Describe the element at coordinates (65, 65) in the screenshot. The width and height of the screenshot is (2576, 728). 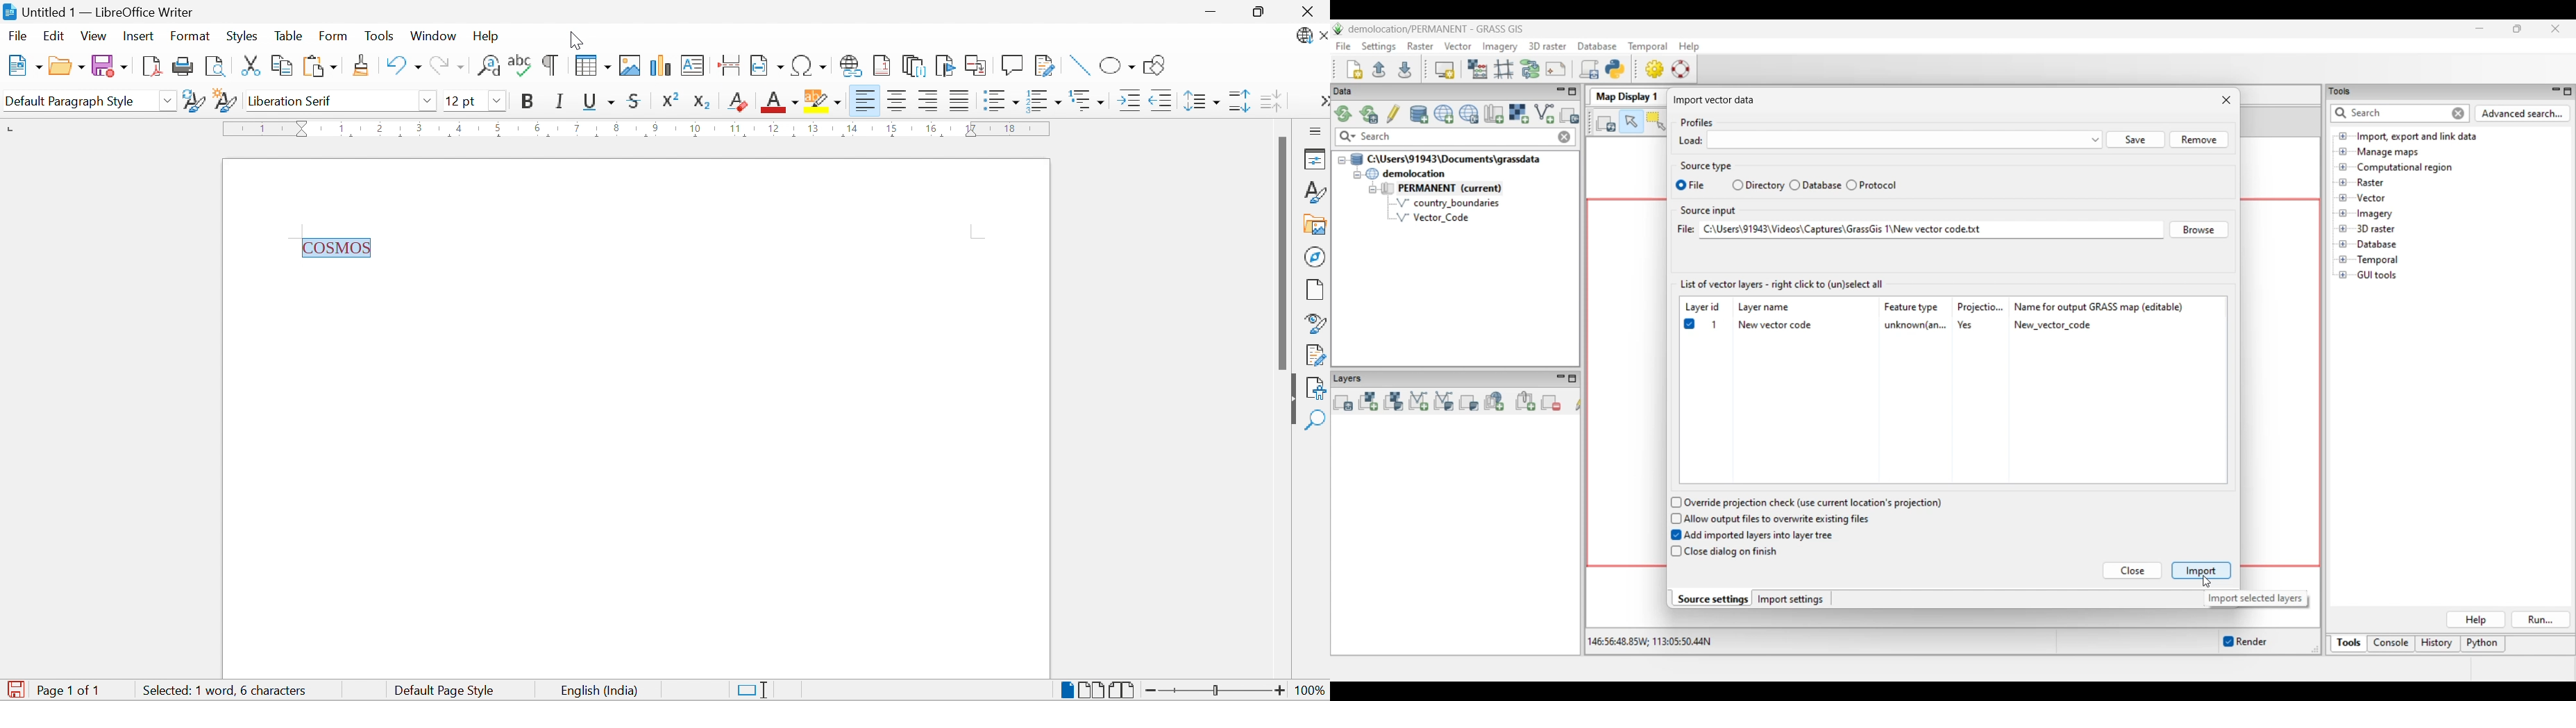
I see `Open` at that location.